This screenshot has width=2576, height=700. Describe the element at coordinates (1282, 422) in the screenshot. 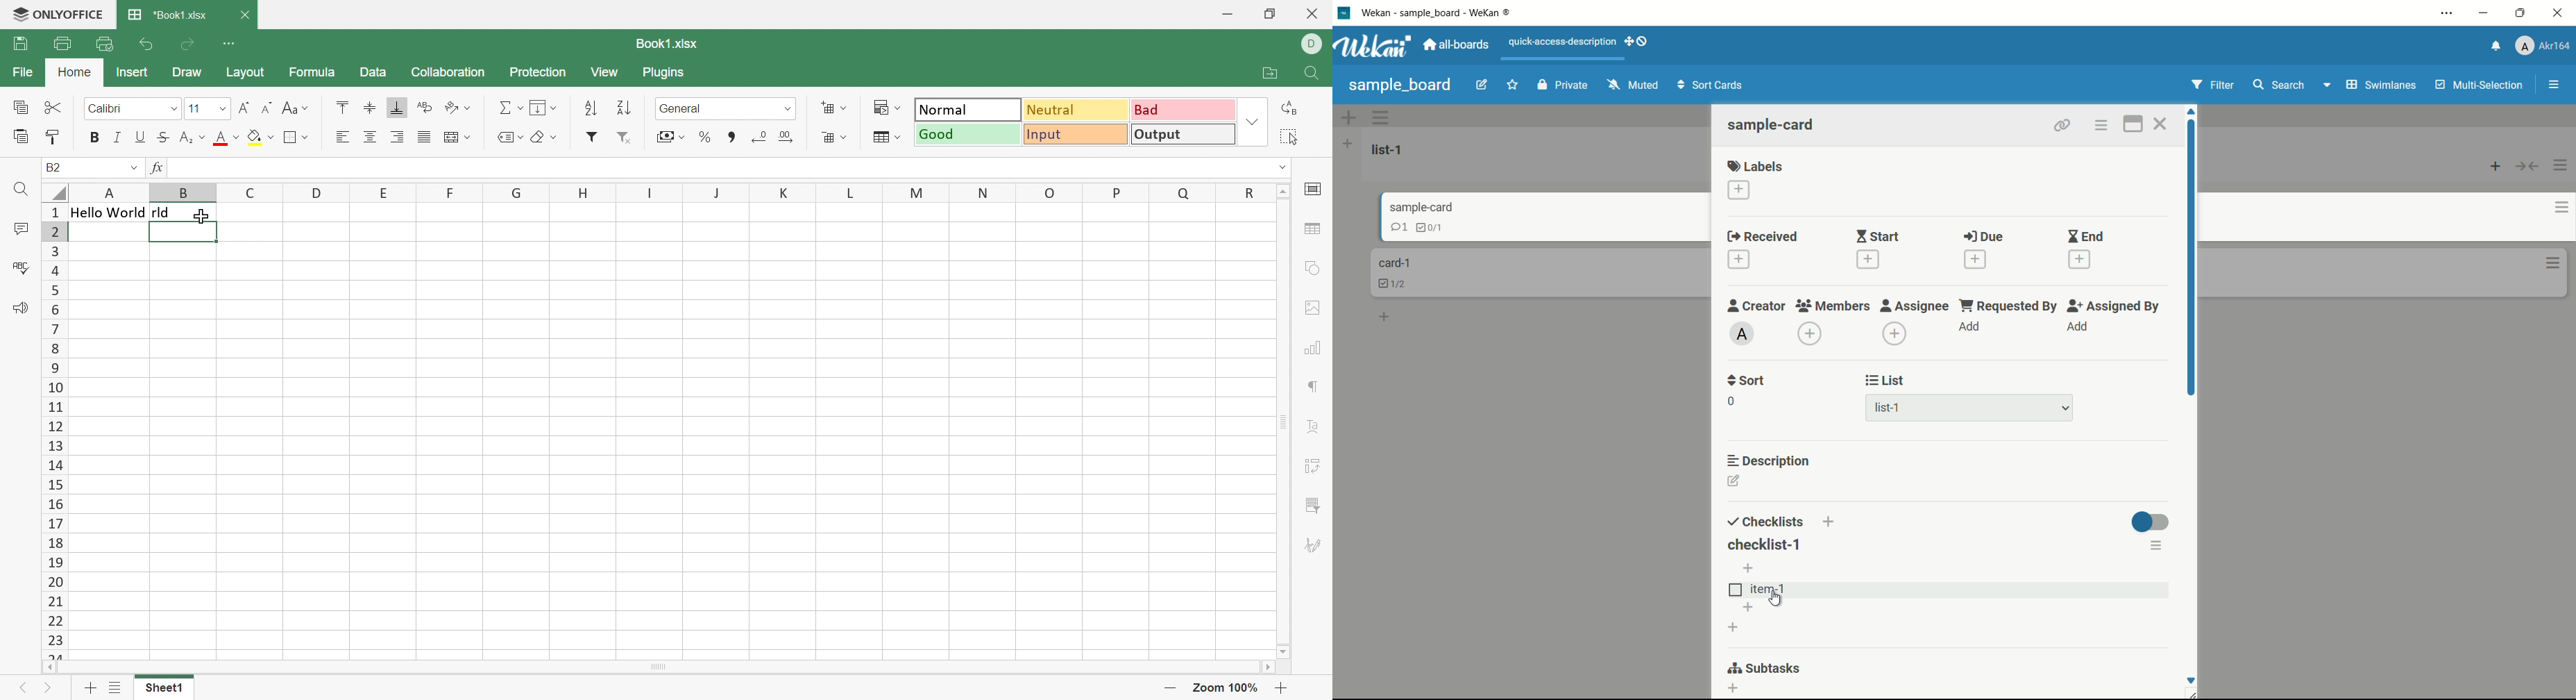

I see `Scroll Bar` at that location.